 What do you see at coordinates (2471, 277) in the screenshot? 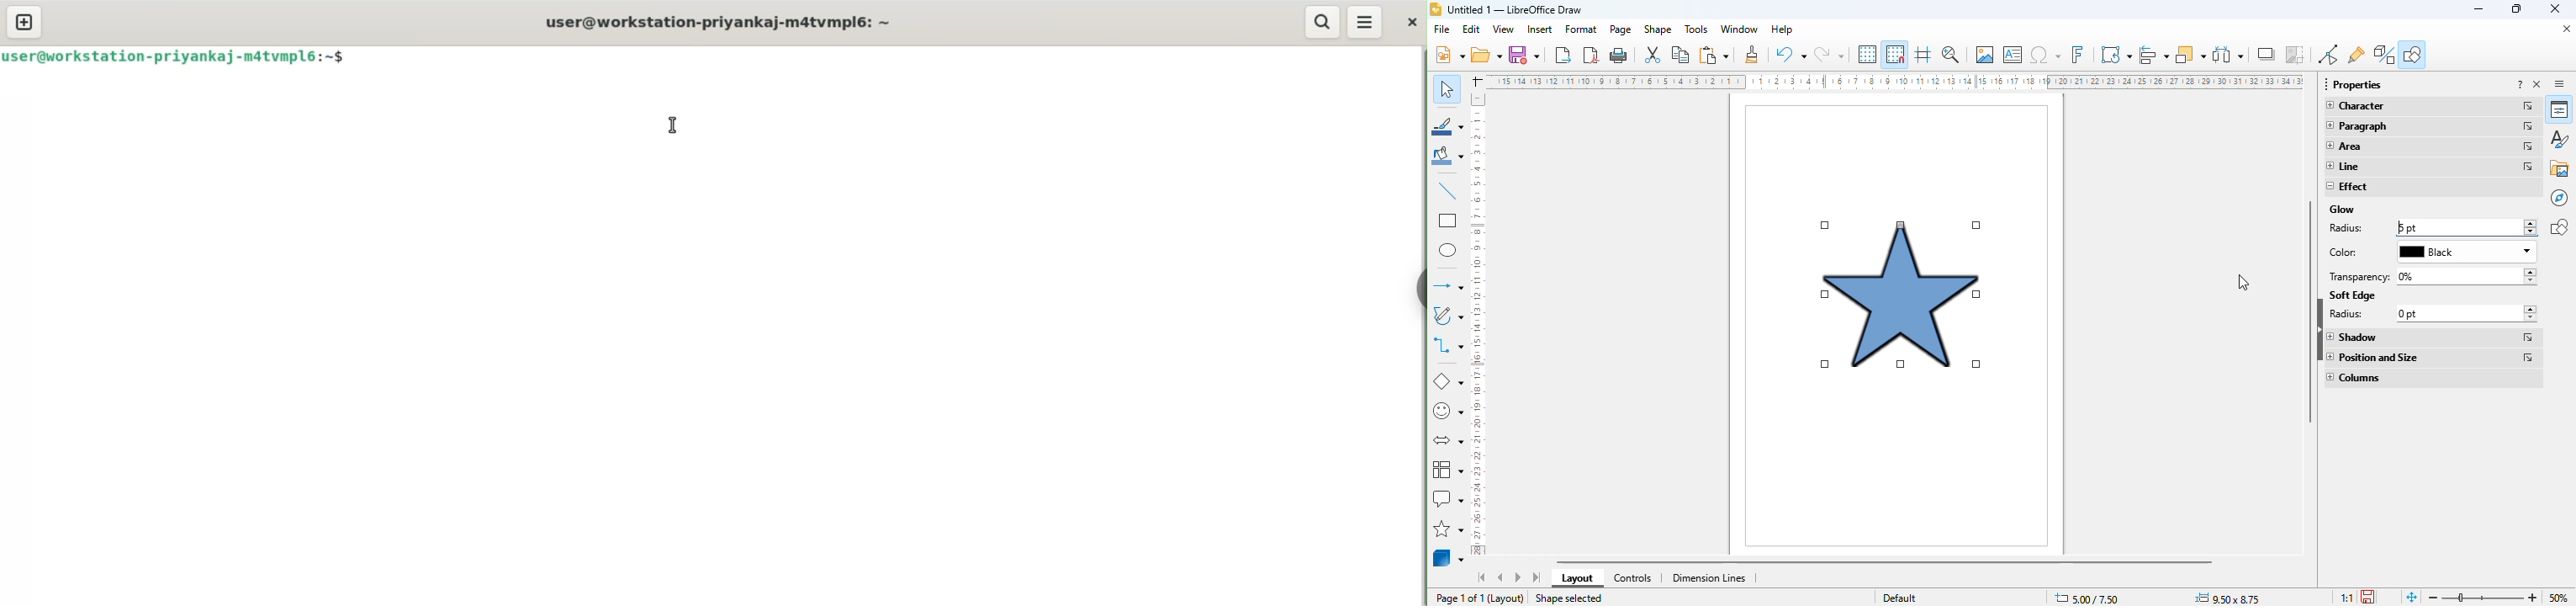
I see `0%` at bounding box center [2471, 277].